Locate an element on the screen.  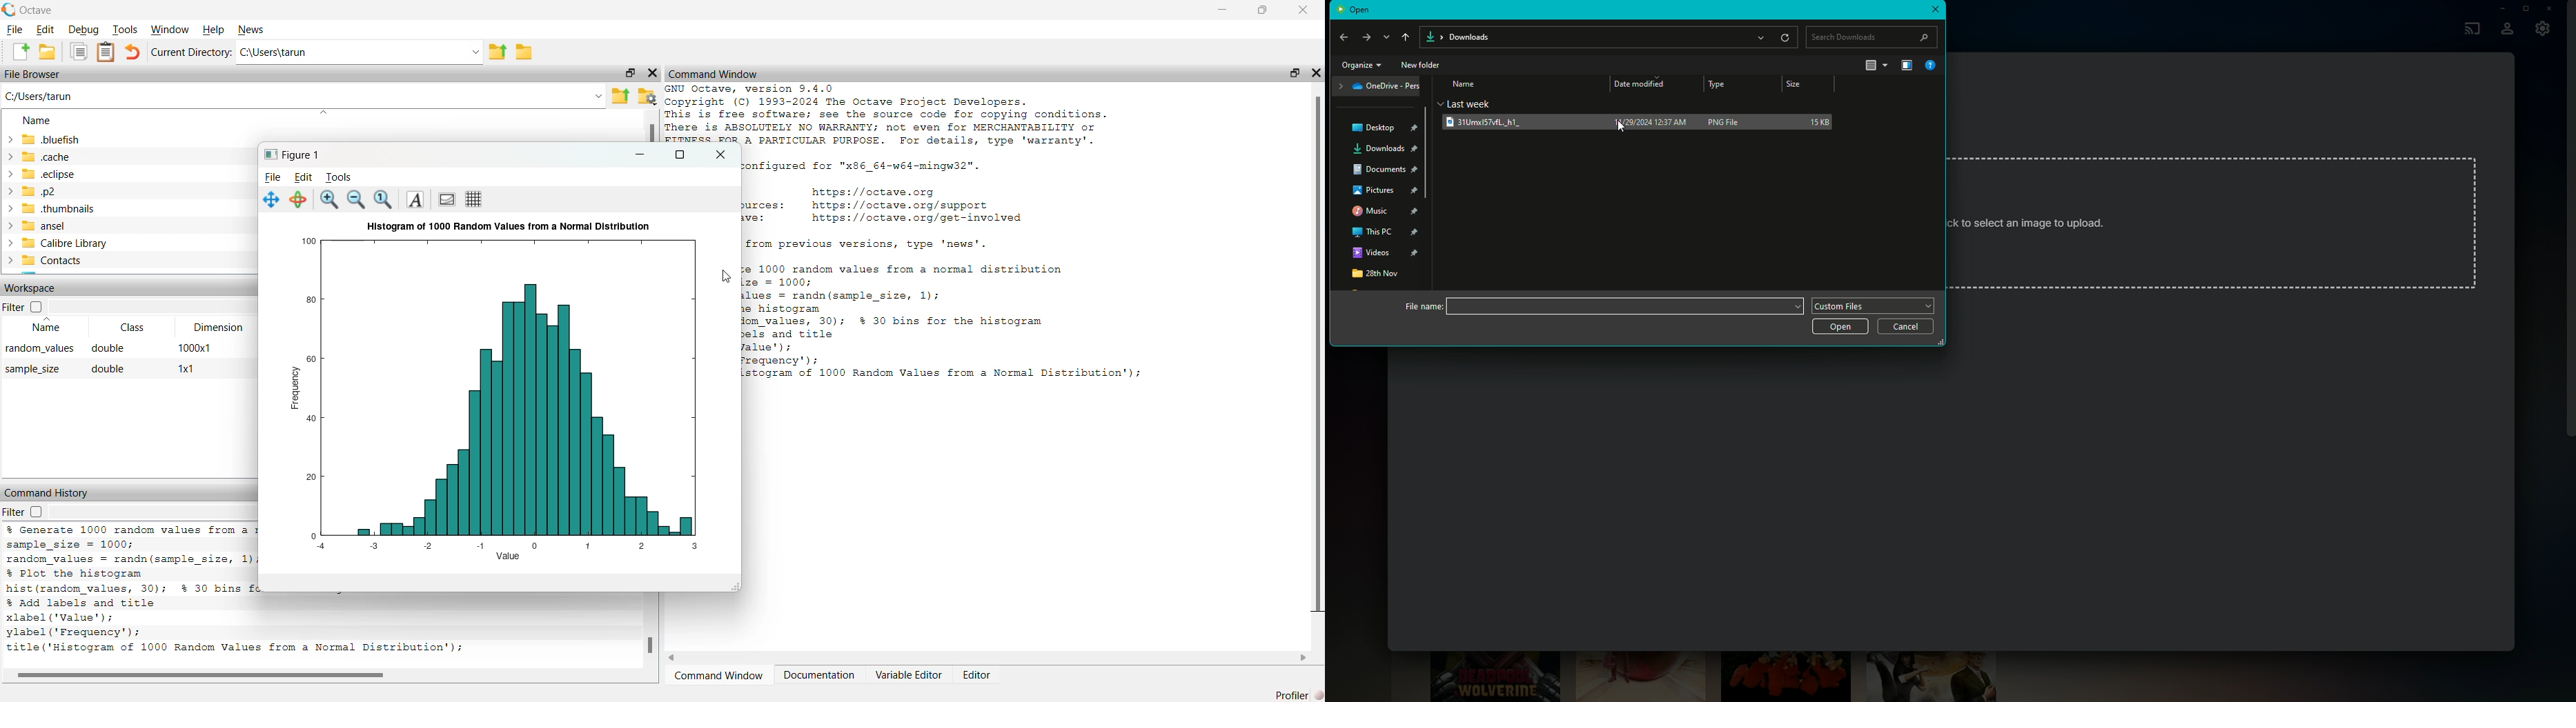
minimize is located at coordinates (640, 155).